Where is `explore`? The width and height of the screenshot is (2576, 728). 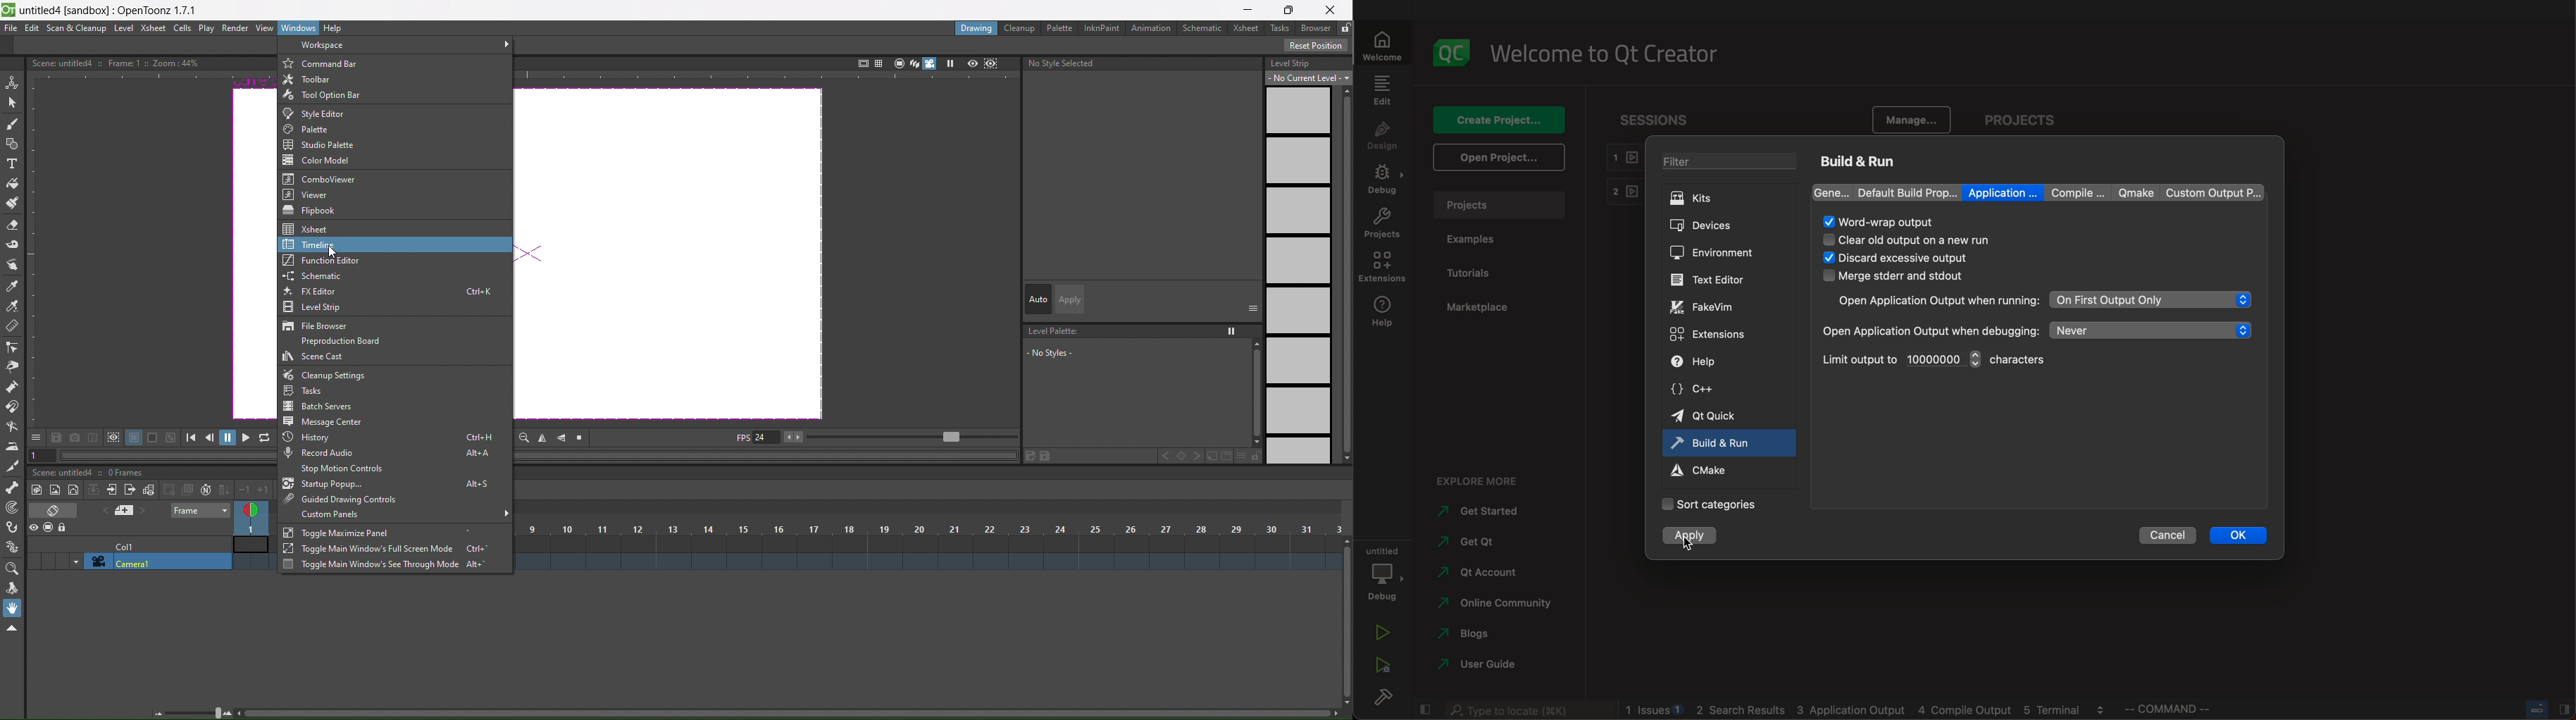 explore is located at coordinates (1480, 480).